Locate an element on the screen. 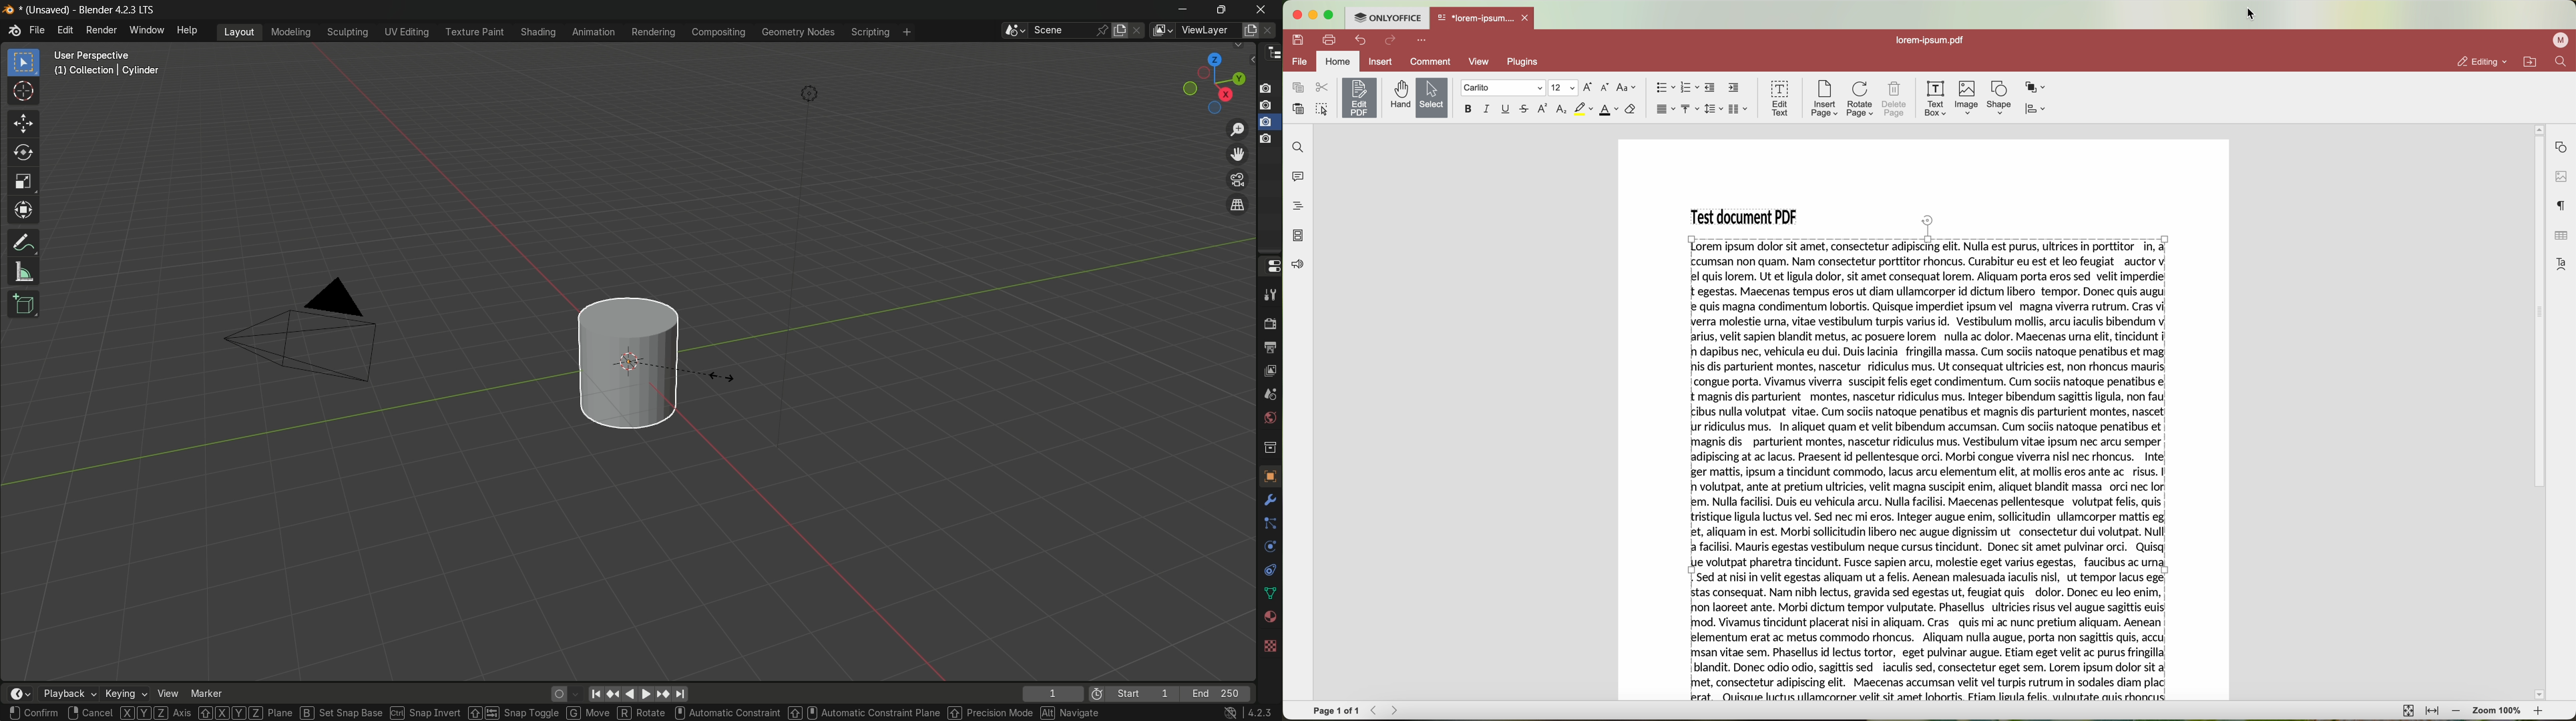 This screenshot has height=728, width=2576. data is located at coordinates (1269, 595).